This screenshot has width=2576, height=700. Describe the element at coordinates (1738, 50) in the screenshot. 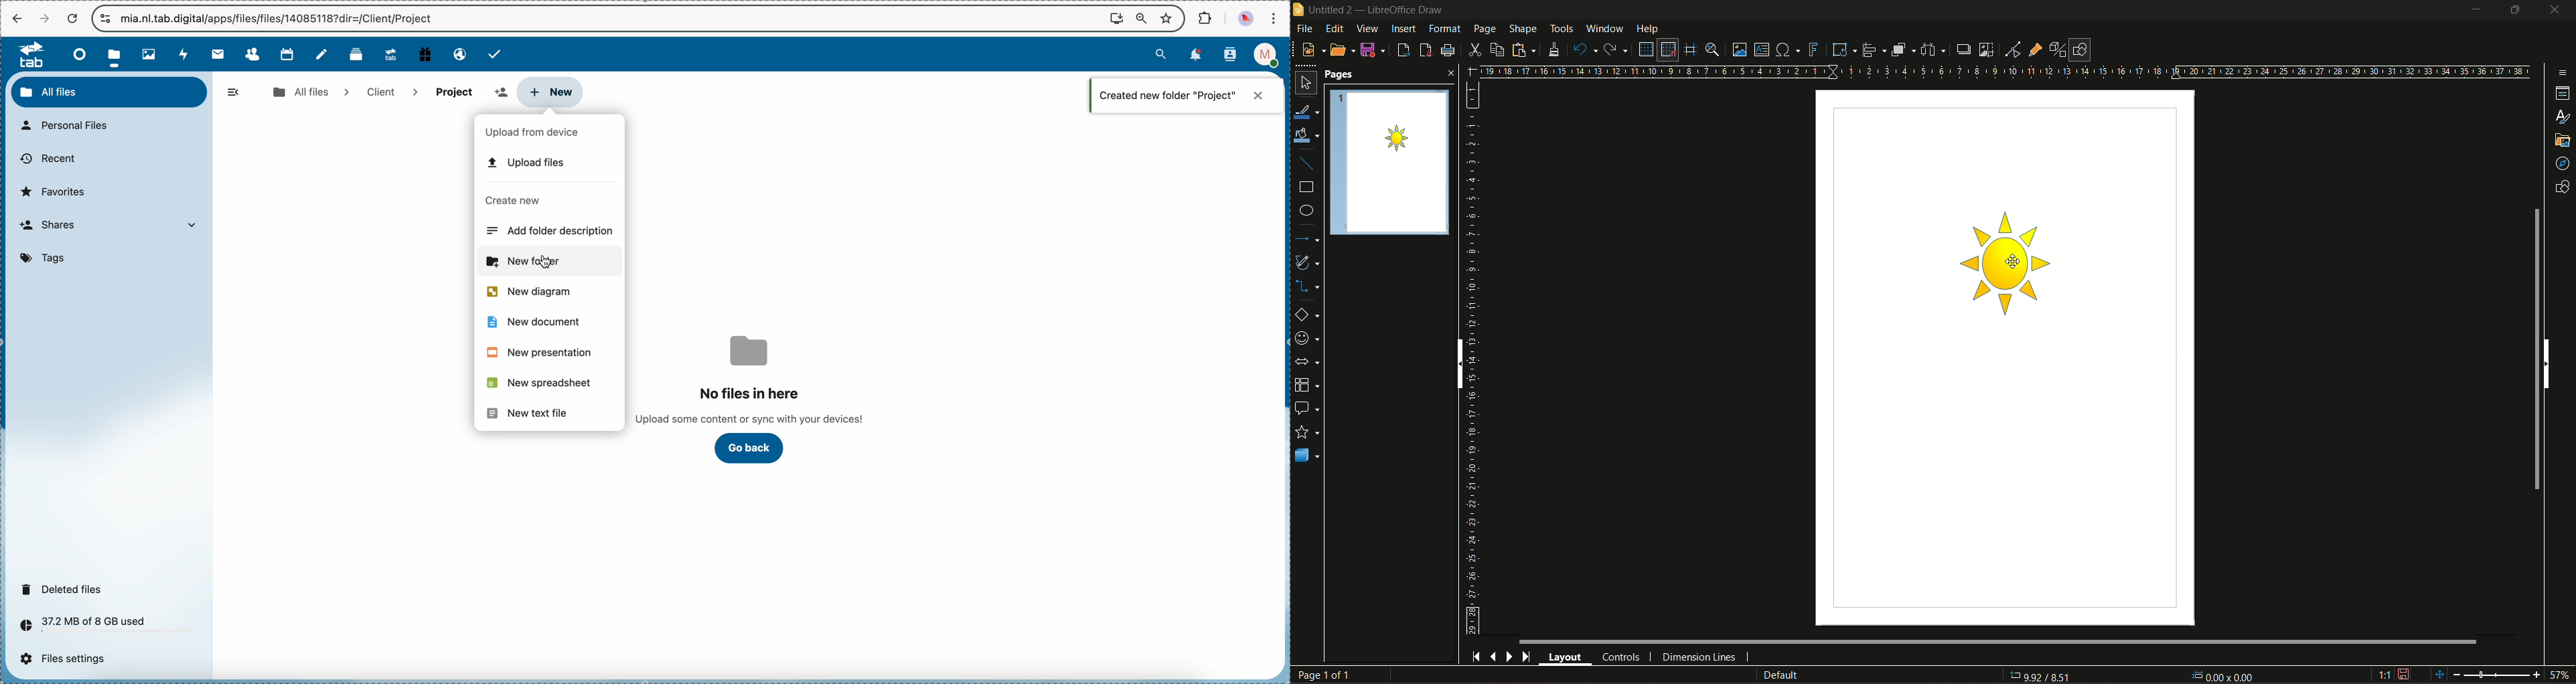

I see `insert image` at that location.